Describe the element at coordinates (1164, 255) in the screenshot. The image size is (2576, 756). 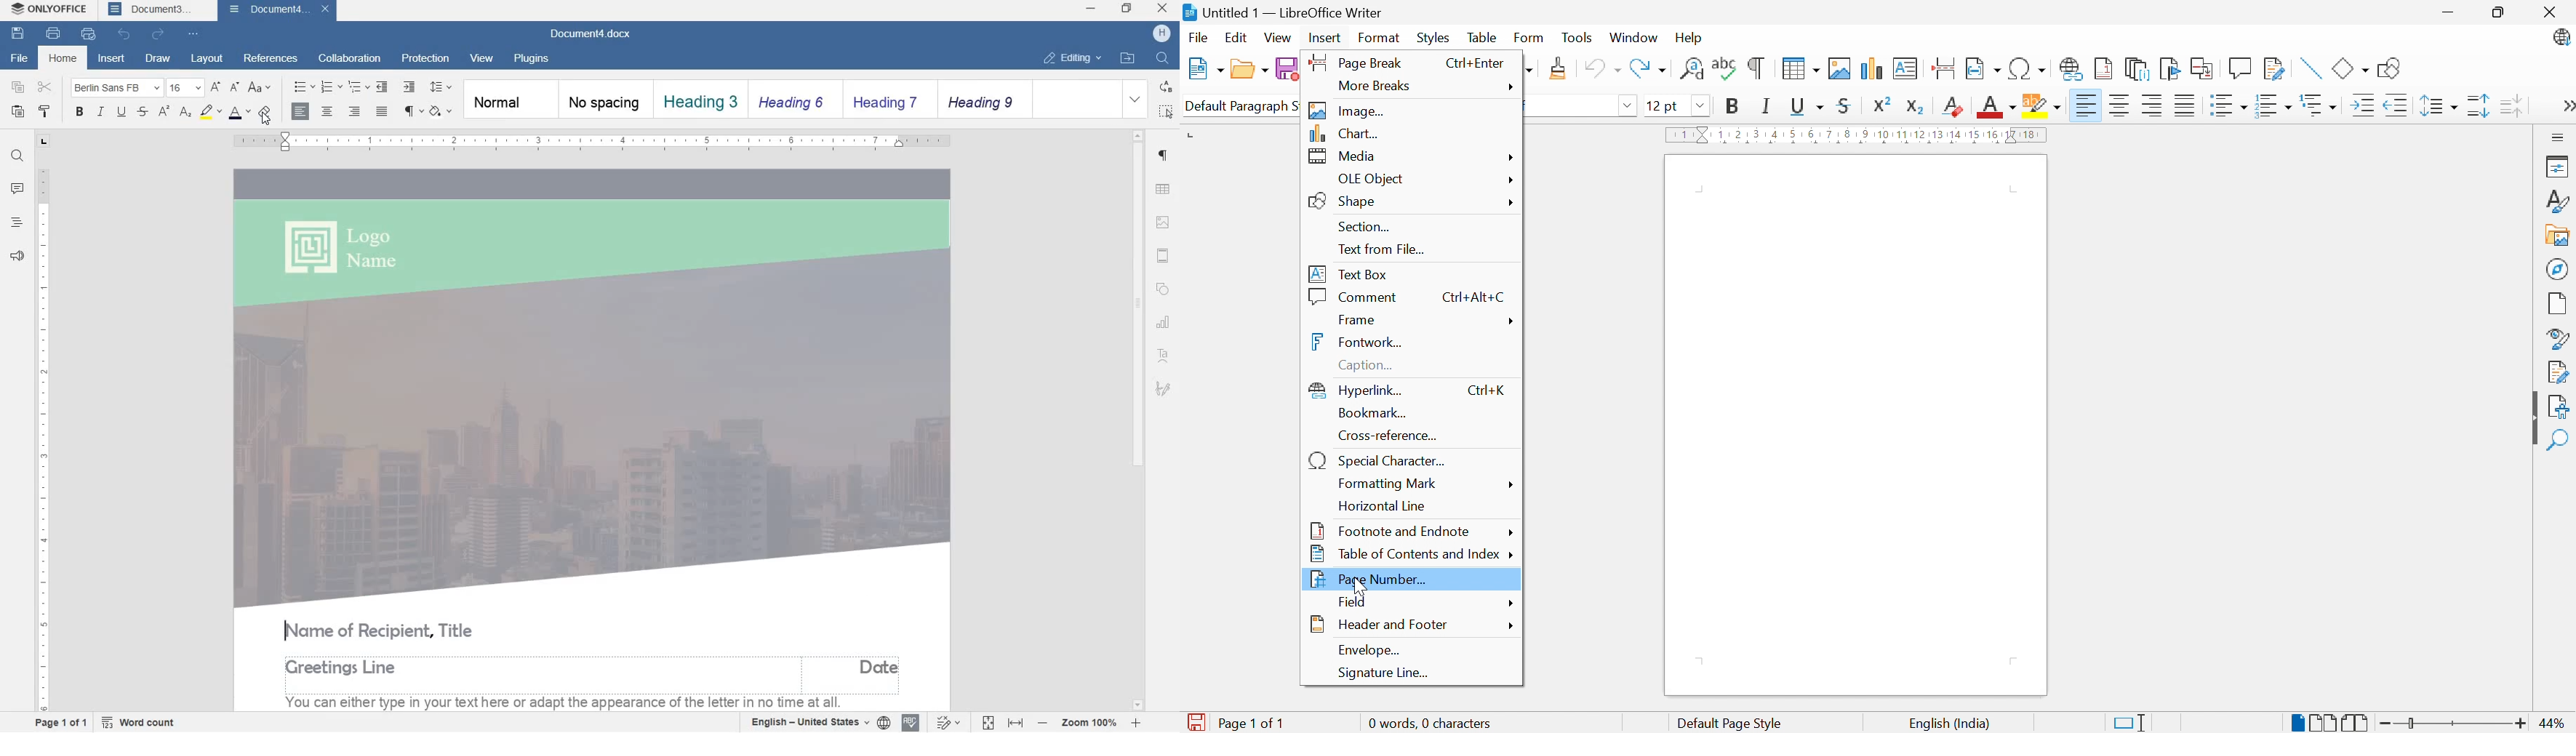
I see `headers & footers` at that location.